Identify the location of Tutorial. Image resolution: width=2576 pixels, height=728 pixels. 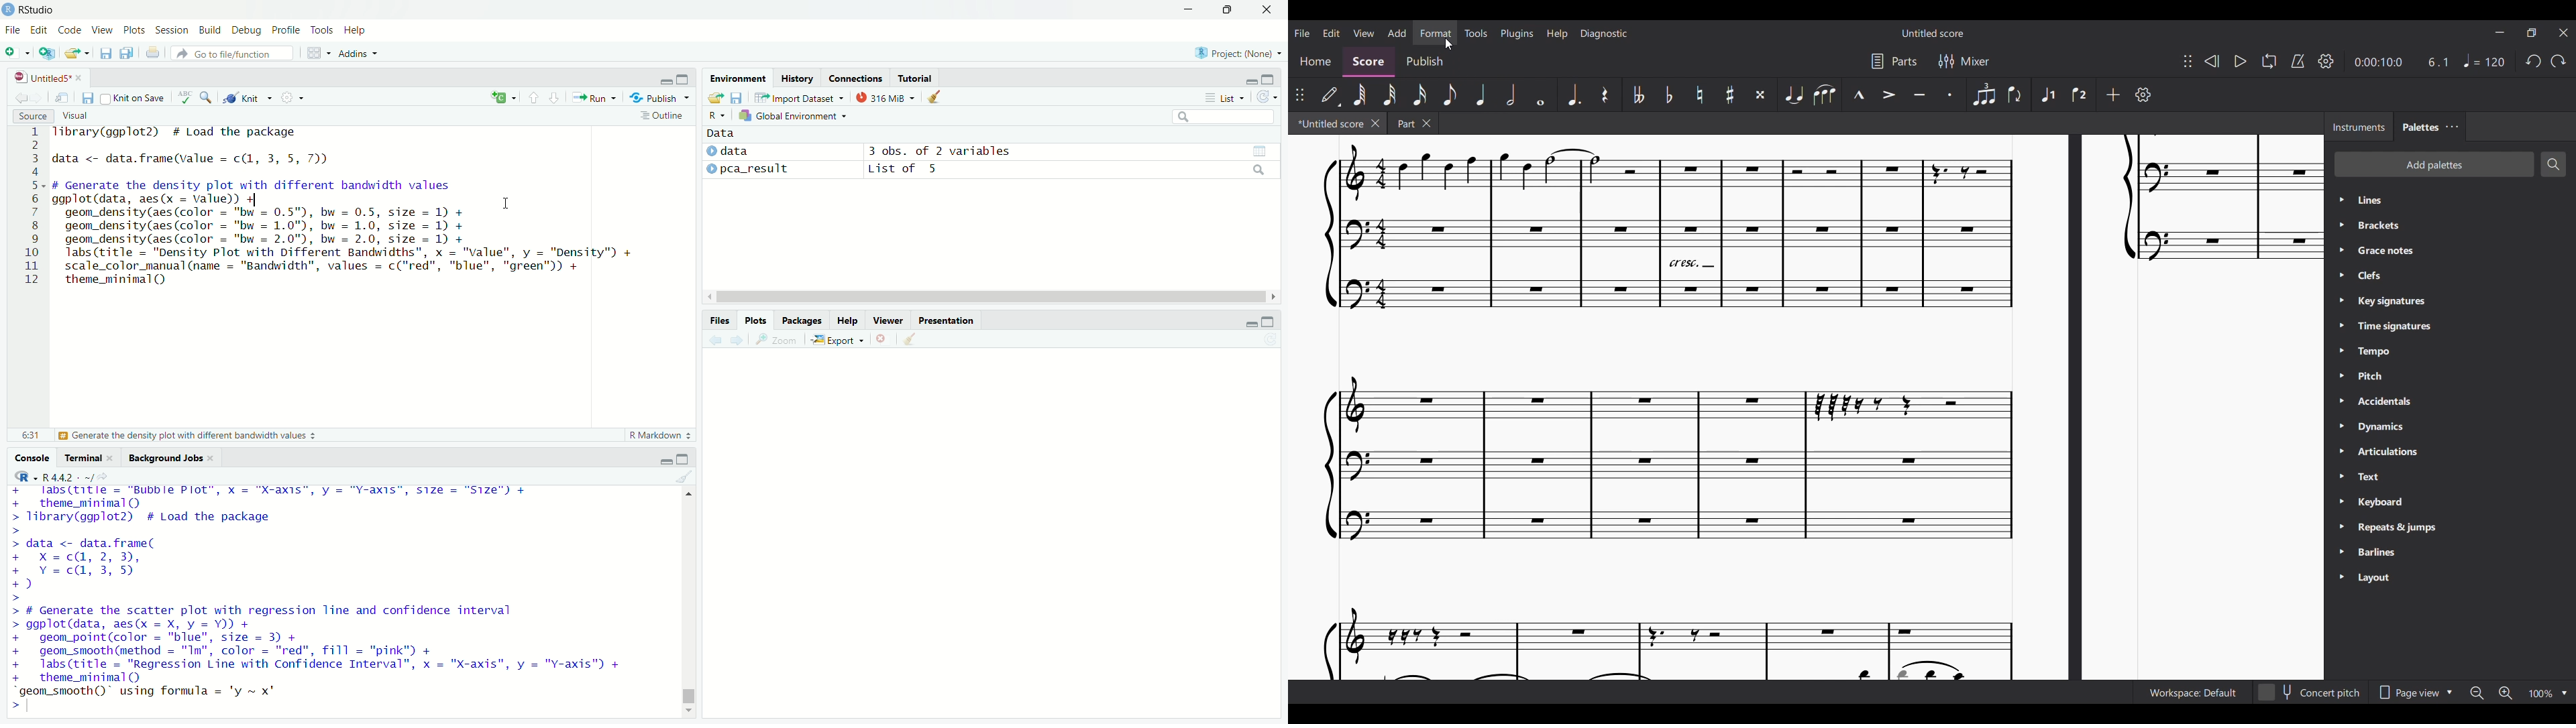
(915, 78).